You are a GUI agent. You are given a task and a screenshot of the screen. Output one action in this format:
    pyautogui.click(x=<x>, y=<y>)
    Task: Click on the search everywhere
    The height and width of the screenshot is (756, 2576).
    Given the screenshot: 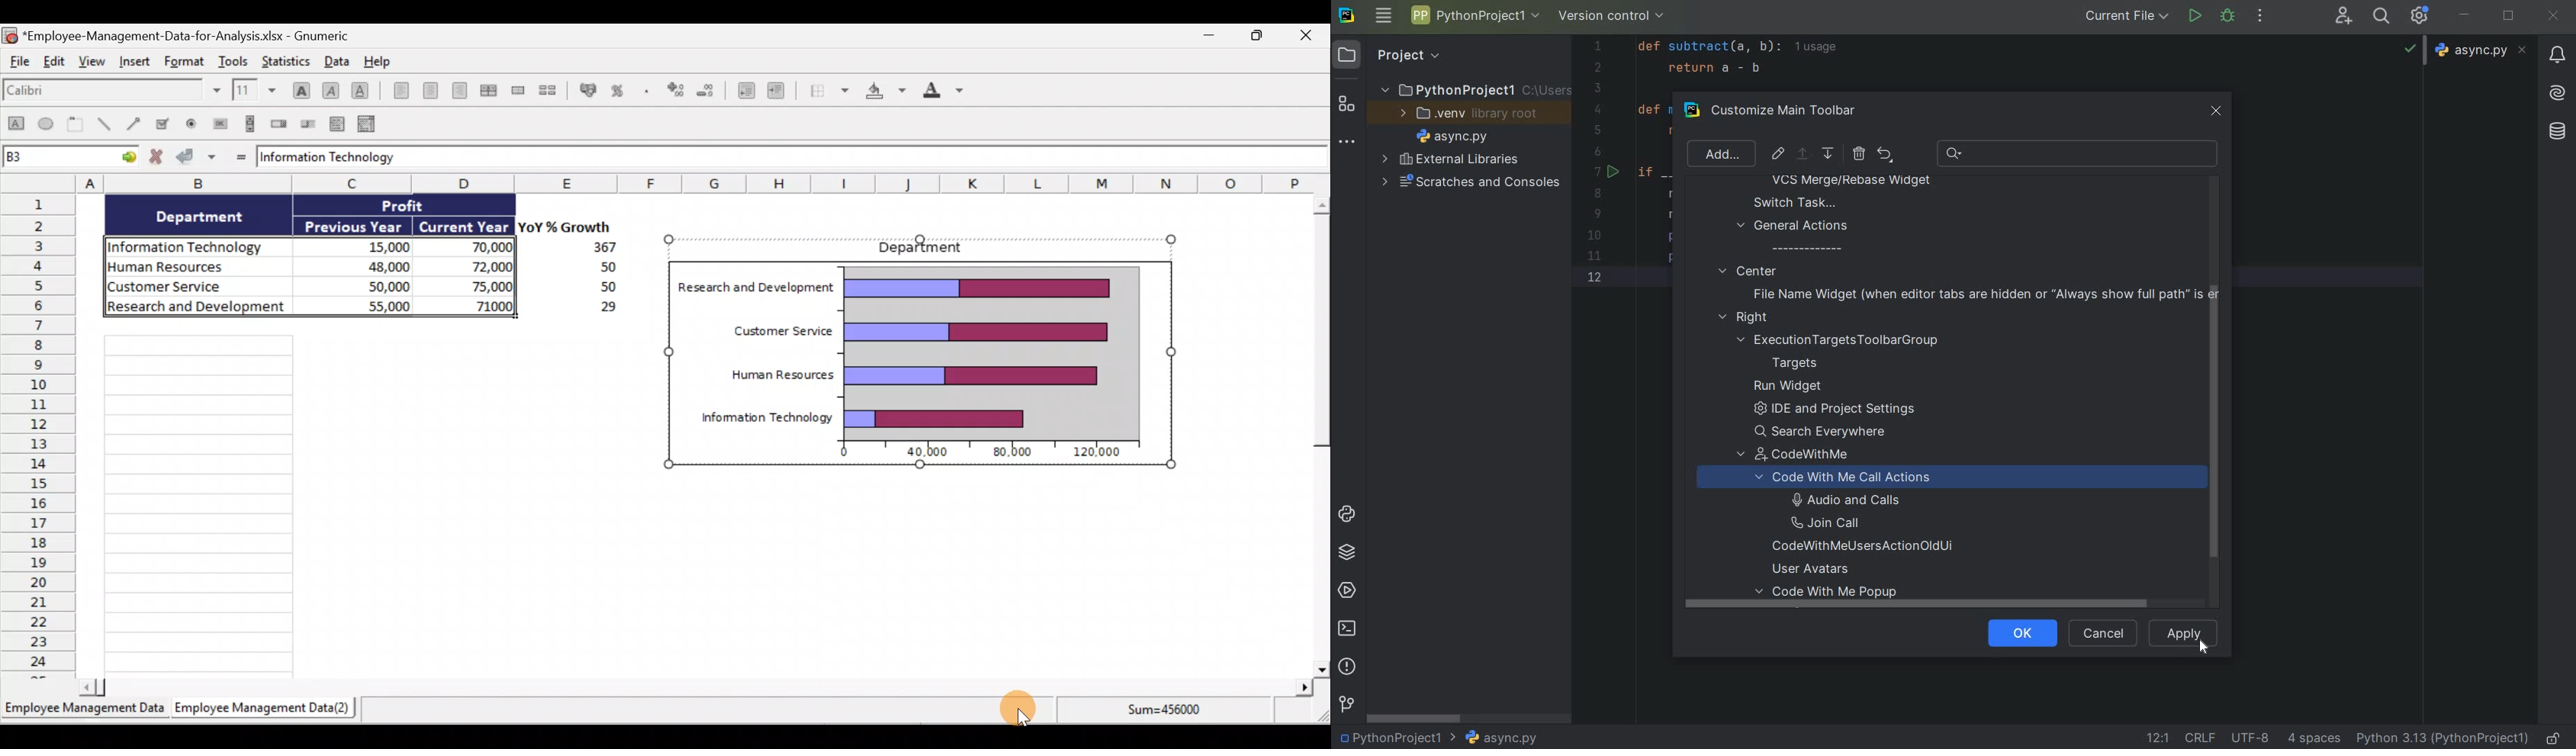 What is the action you would take?
    pyautogui.click(x=1826, y=432)
    